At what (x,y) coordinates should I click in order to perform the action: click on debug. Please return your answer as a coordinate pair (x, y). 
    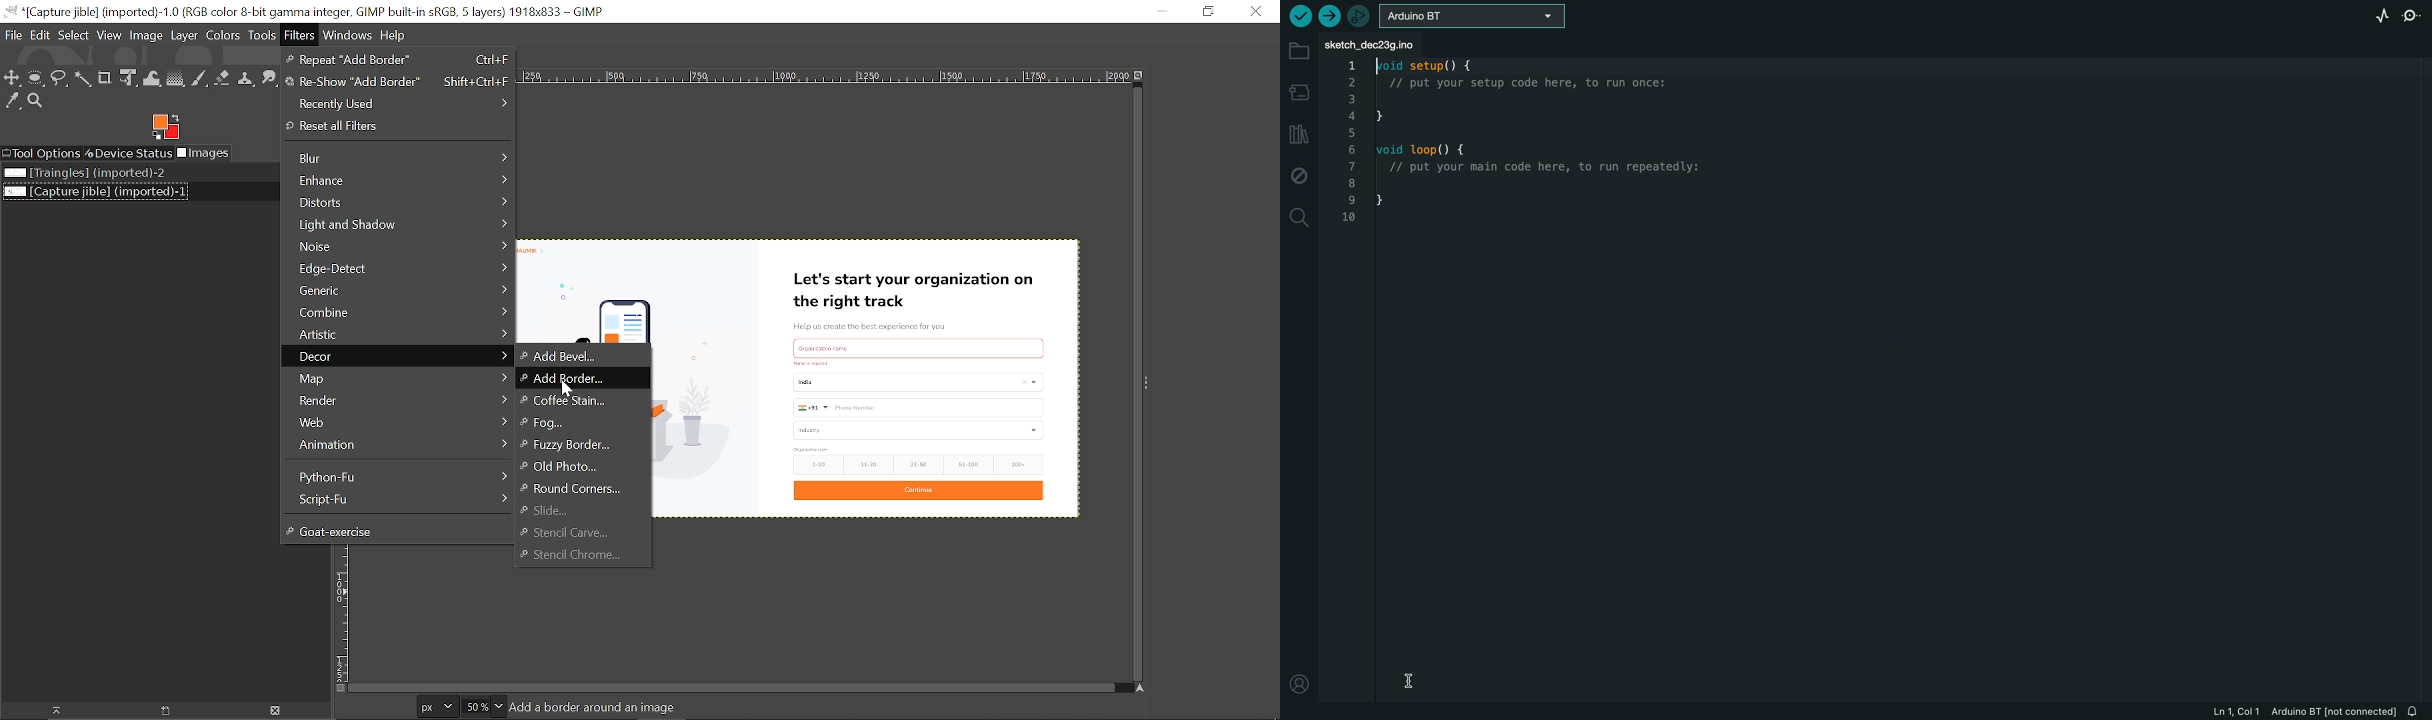
    Looking at the image, I should click on (1299, 173).